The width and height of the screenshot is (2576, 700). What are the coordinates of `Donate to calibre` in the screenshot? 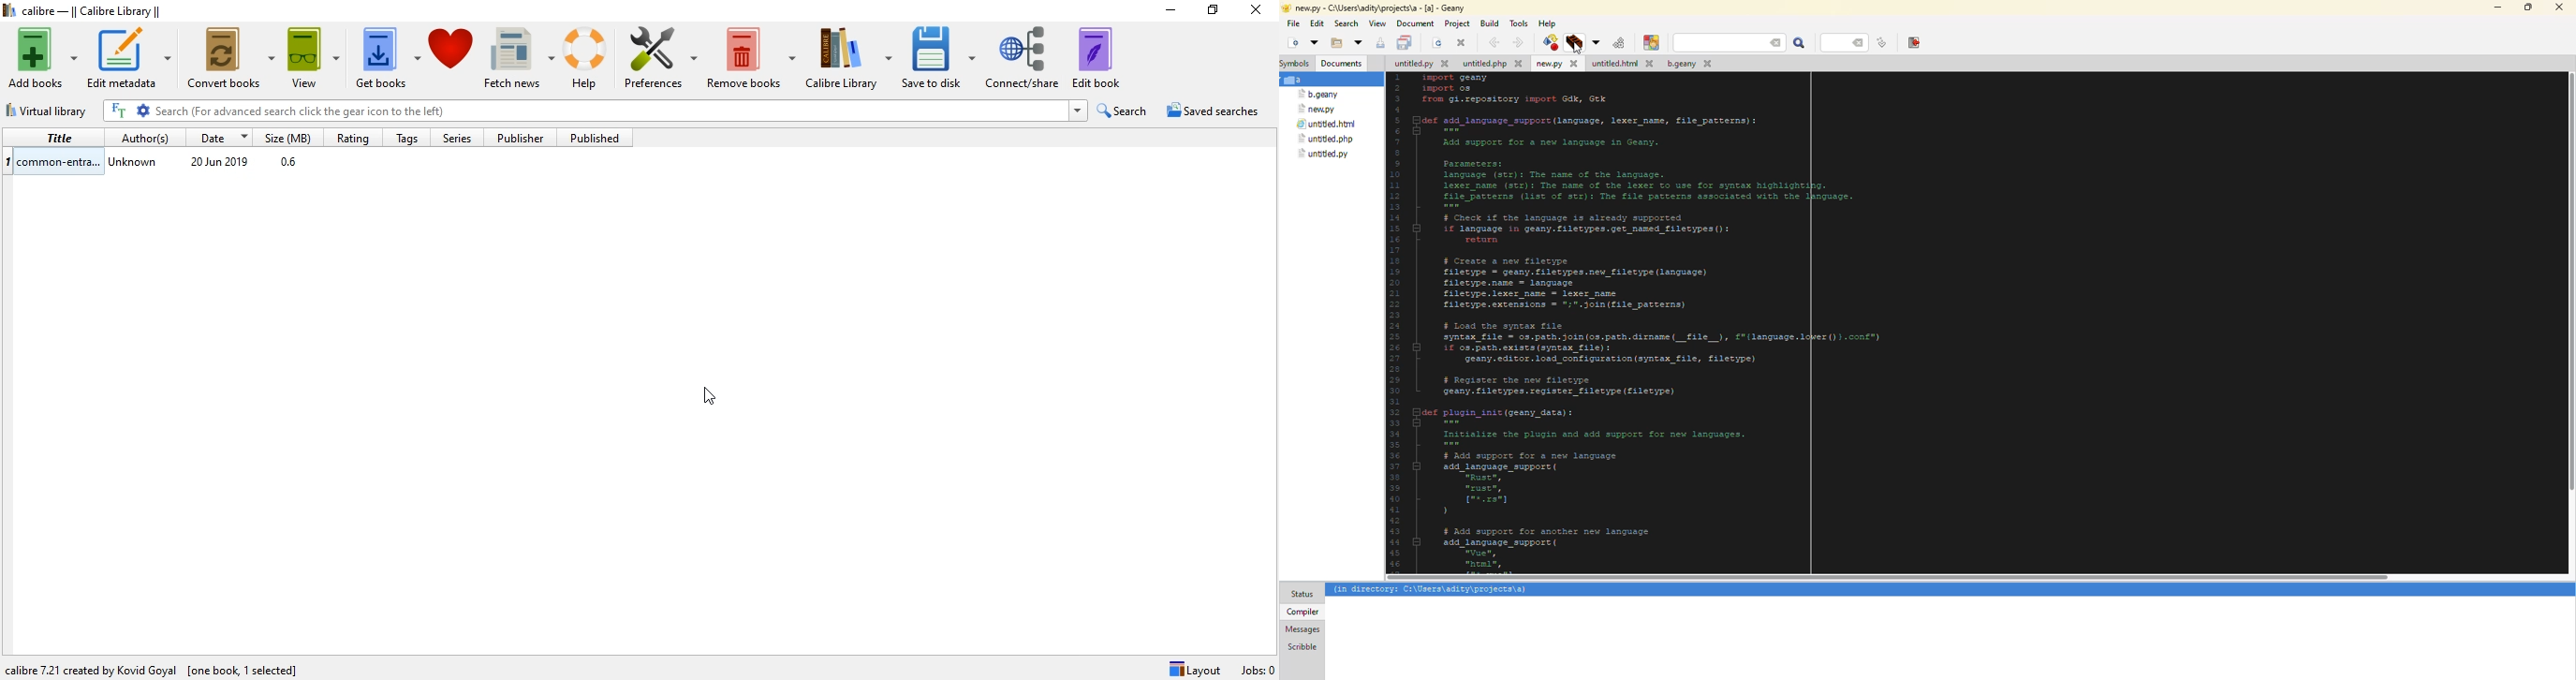 It's located at (452, 56).